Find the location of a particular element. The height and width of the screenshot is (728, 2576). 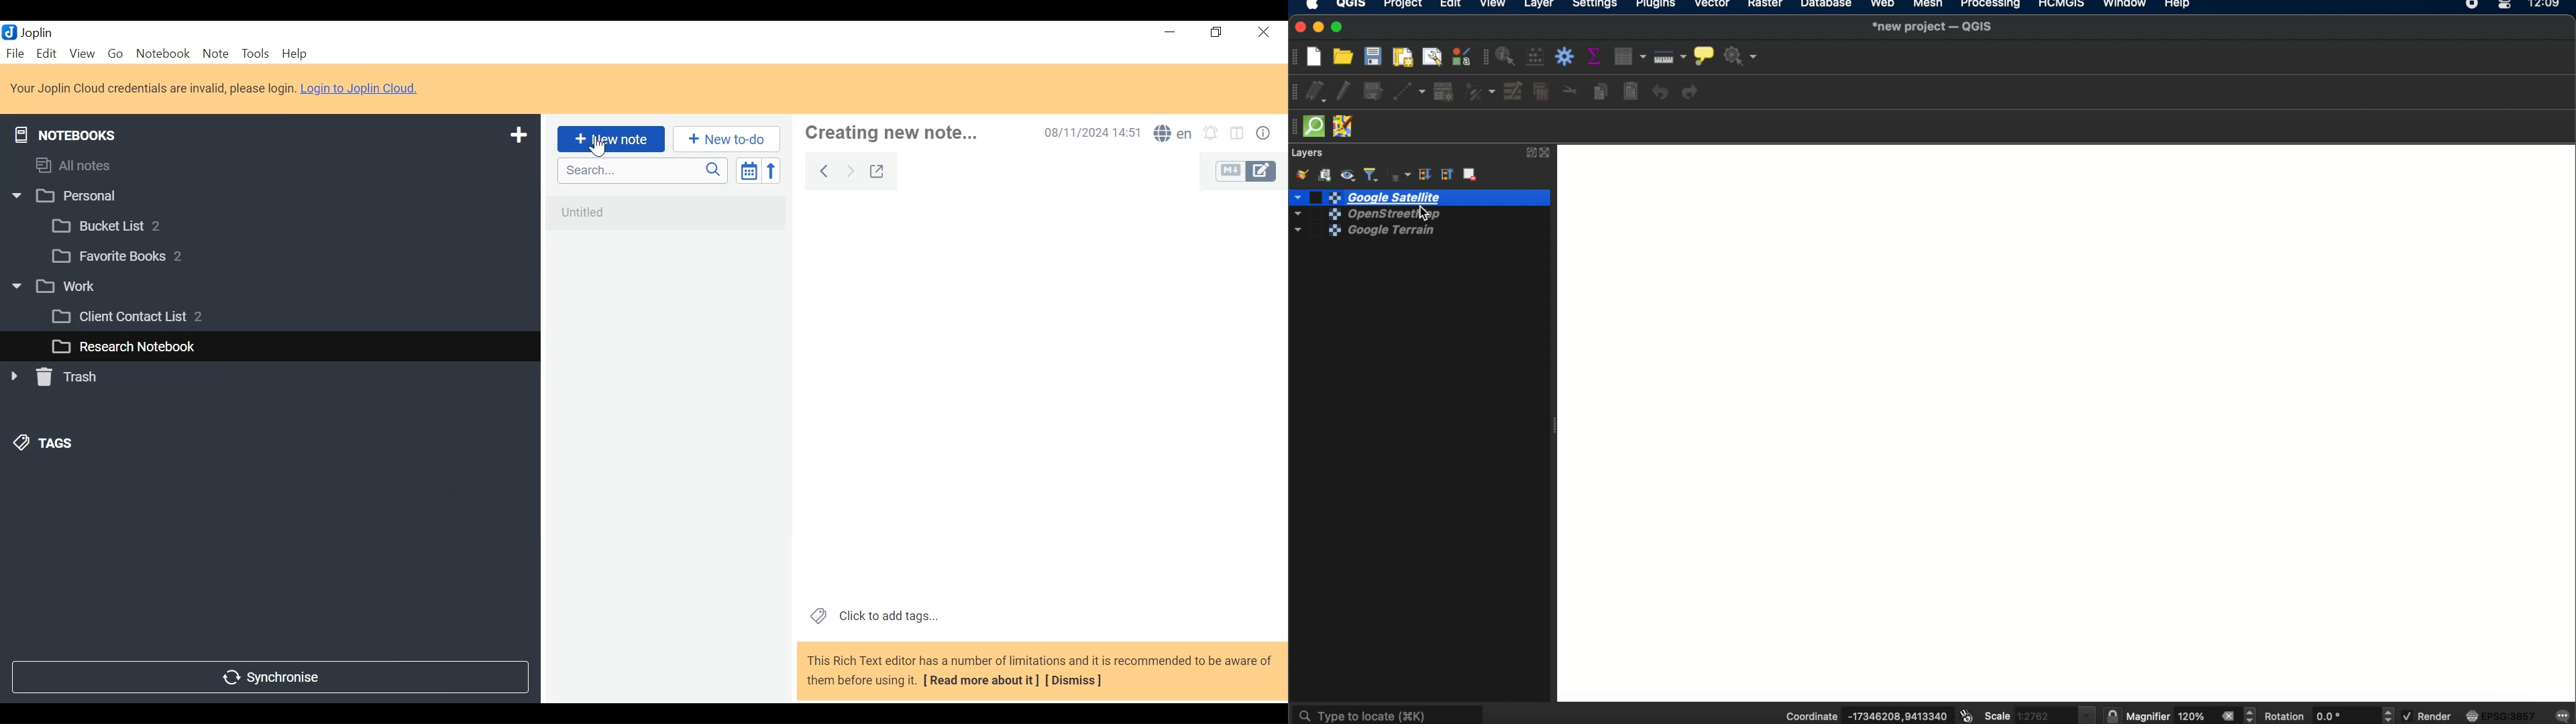

paste features is located at coordinates (1632, 92).